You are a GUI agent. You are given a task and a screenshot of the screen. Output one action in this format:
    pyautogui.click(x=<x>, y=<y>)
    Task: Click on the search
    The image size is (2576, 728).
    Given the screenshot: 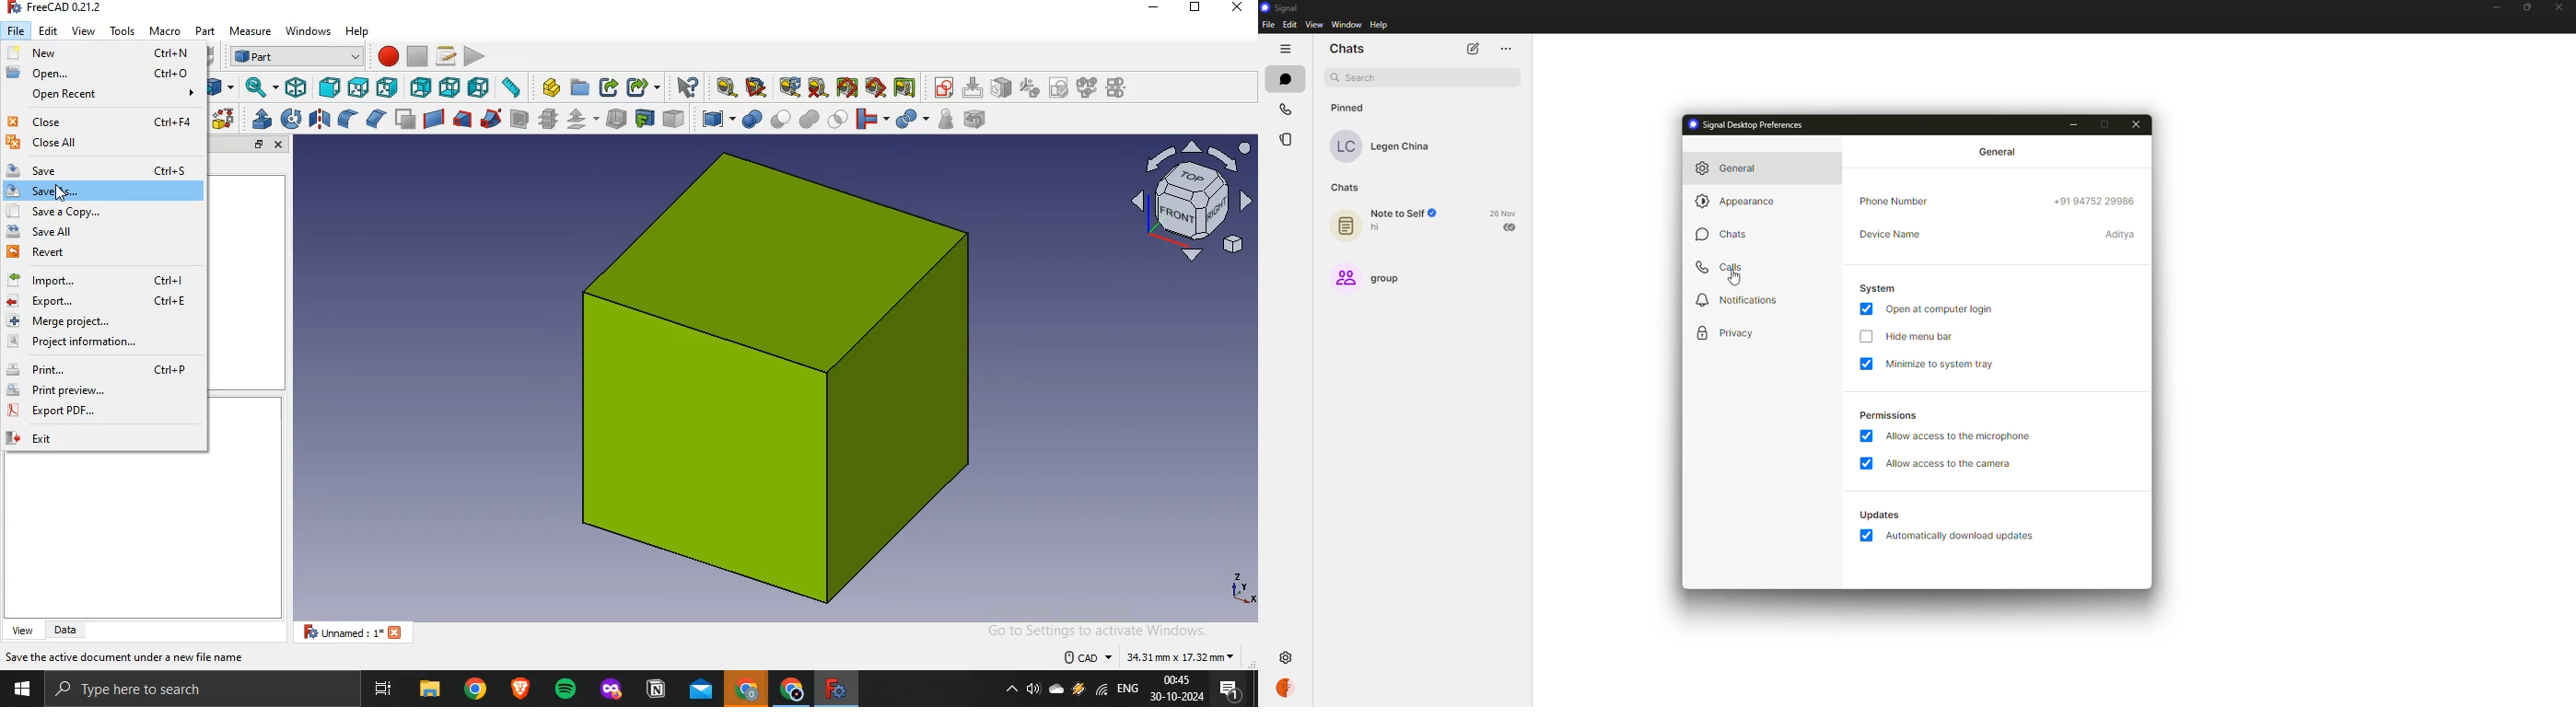 What is the action you would take?
    pyautogui.click(x=1356, y=78)
    